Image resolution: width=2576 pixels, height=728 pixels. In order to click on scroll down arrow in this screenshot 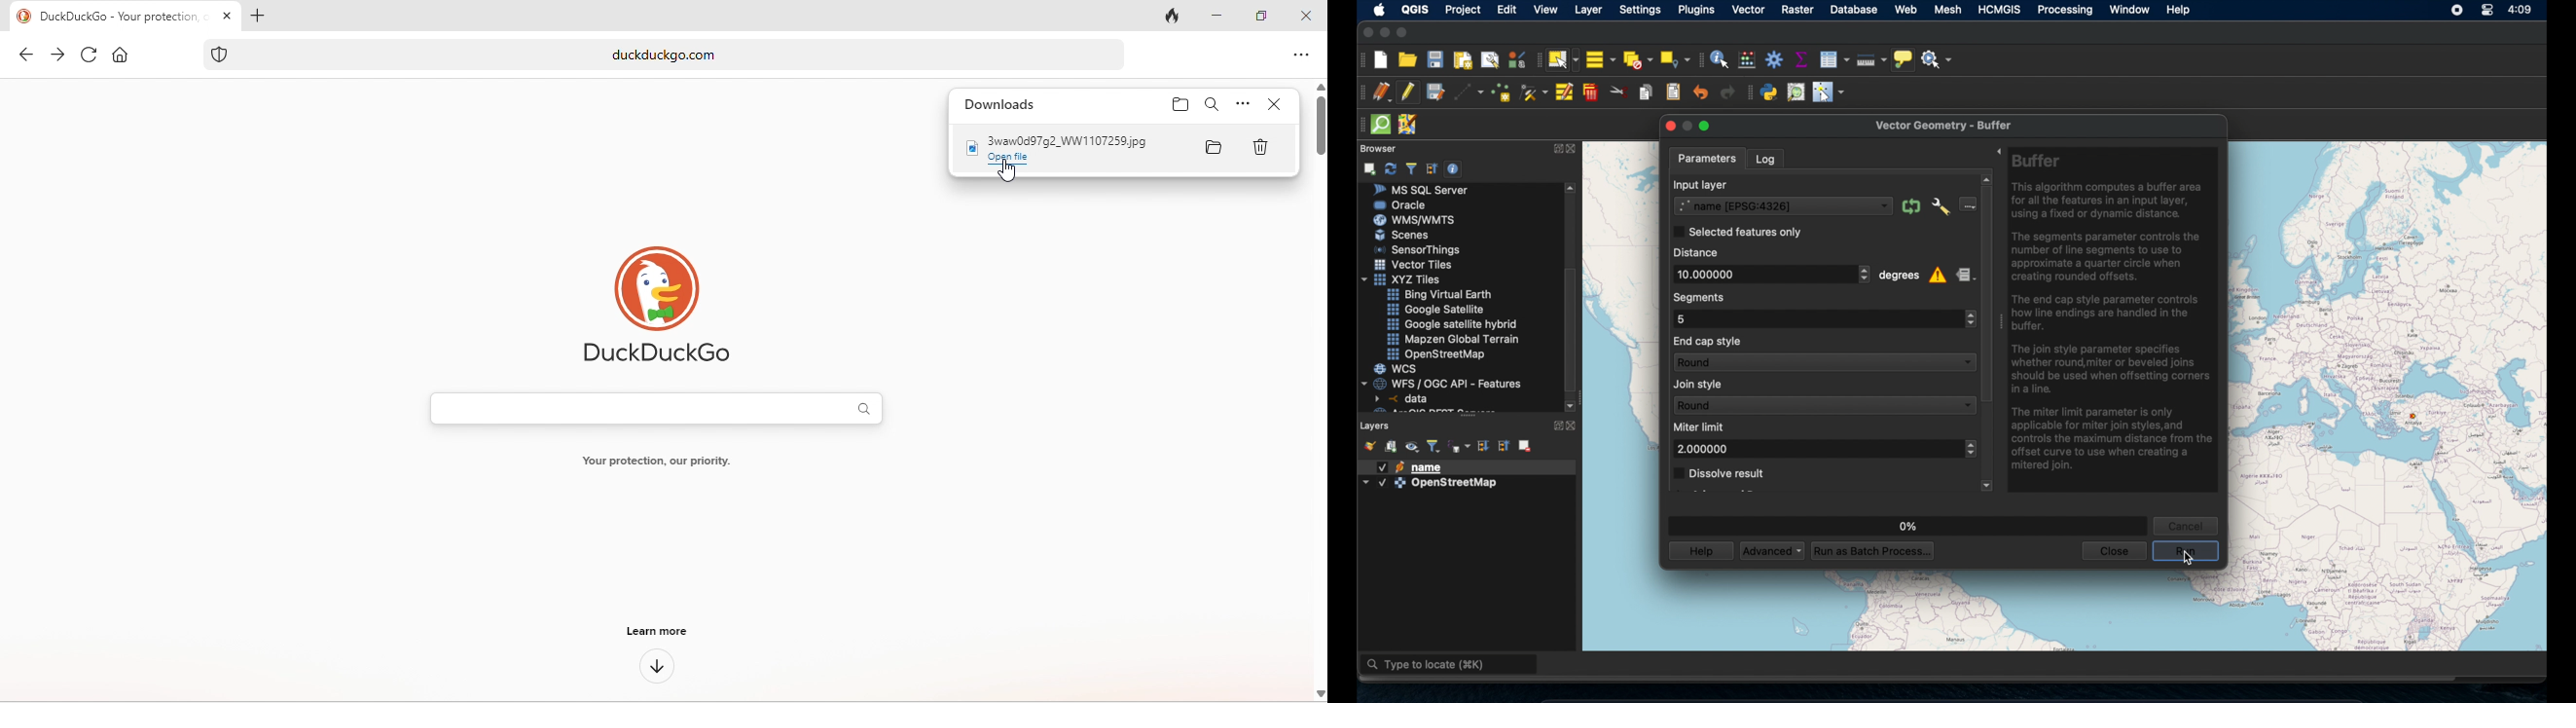, I will do `click(1570, 404)`.